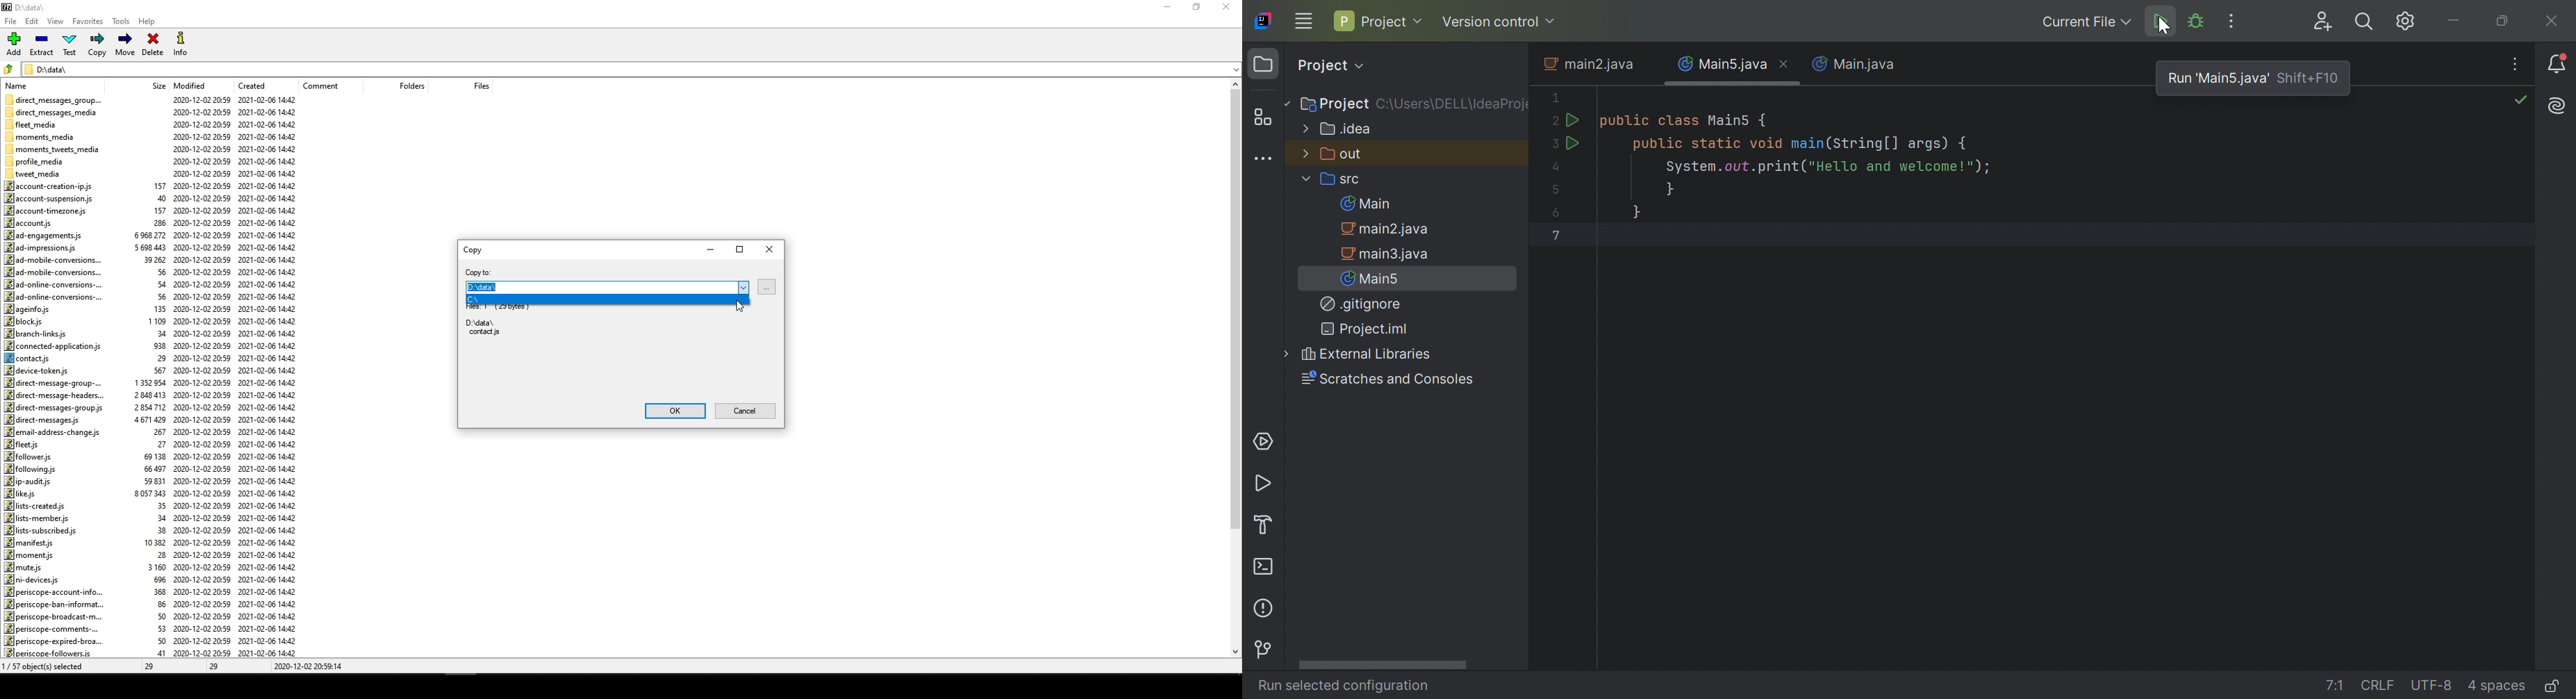  What do you see at coordinates (34, 579) in the screenshot?
I see `ni-devices.js` at bounding box center [34, 579].